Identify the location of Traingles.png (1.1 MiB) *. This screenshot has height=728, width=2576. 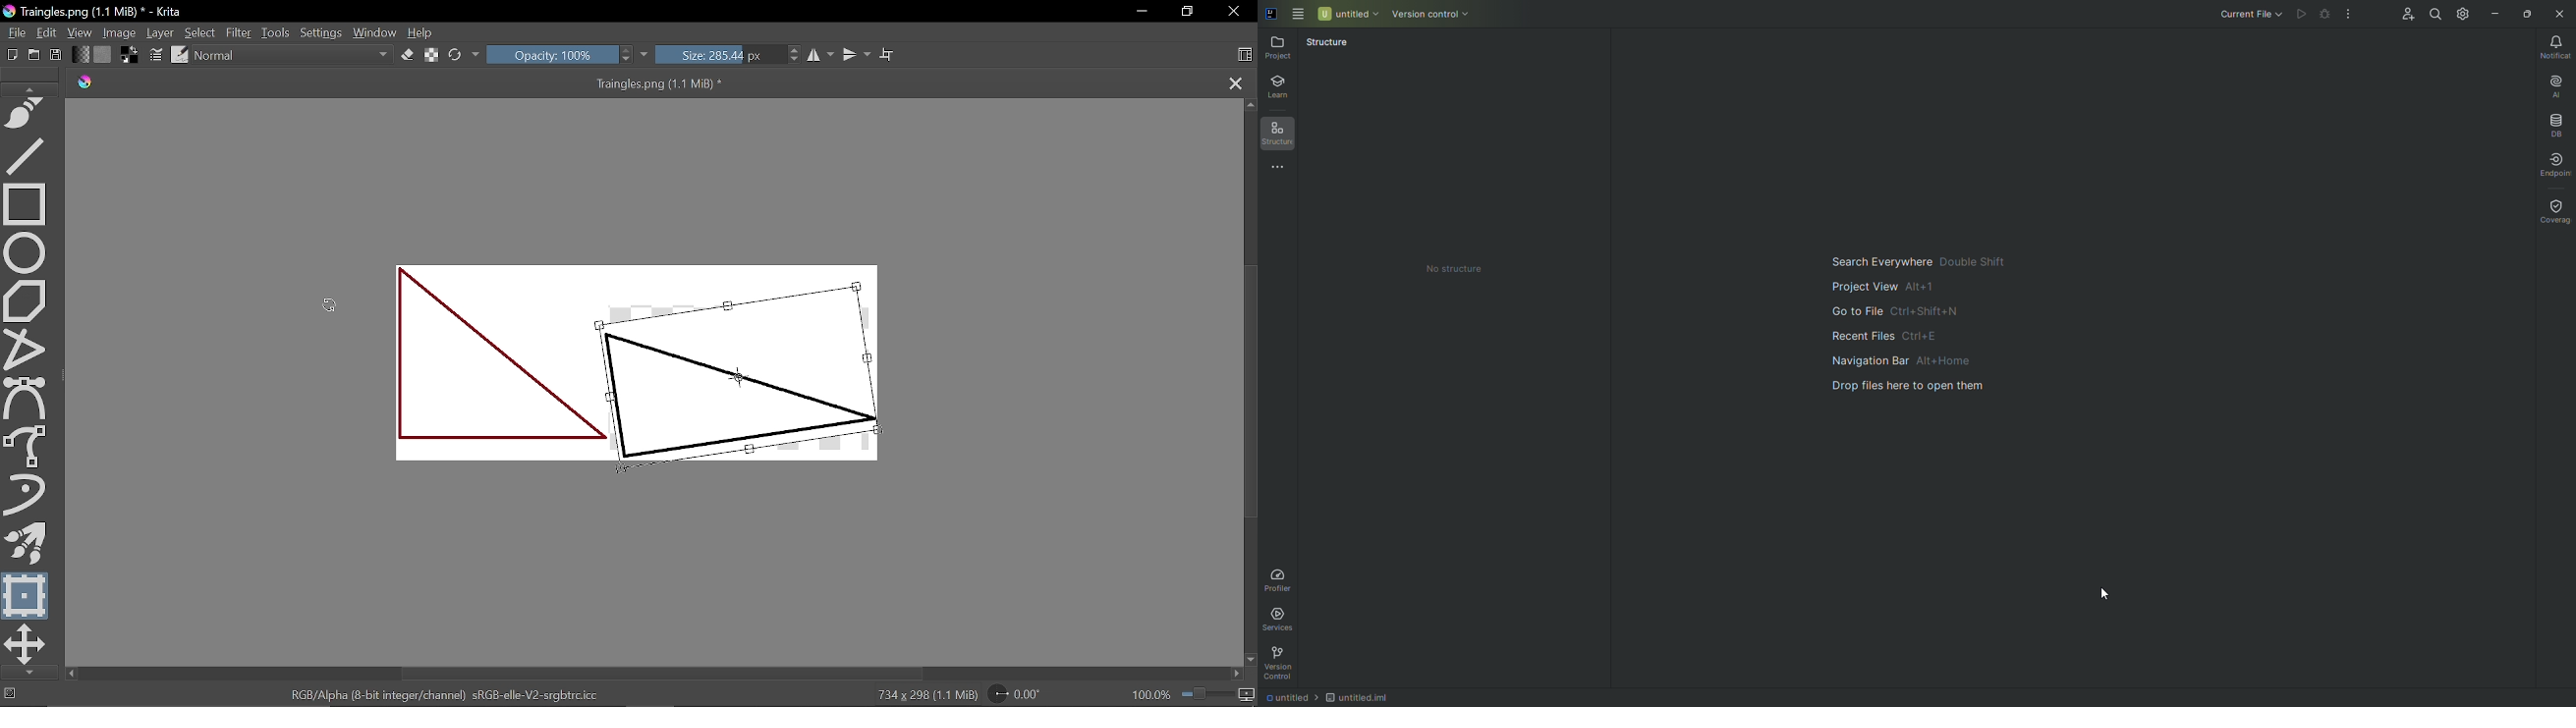
(430, 83).